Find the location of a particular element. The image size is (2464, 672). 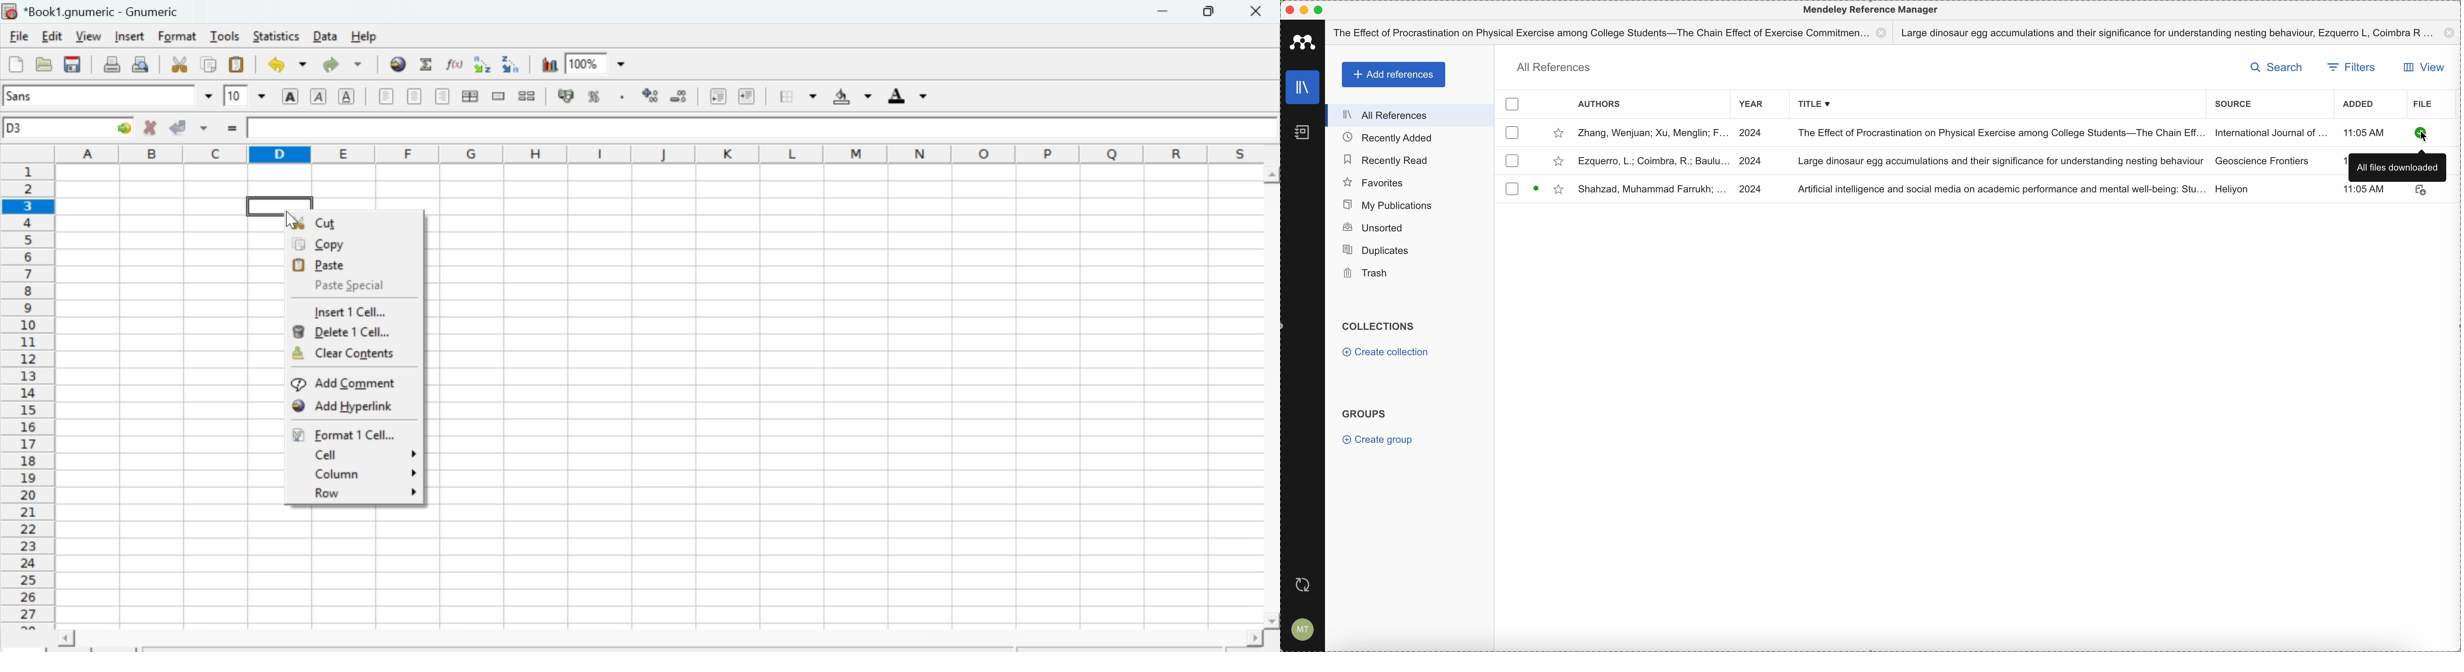

title is located at coordinates (1825, 103).